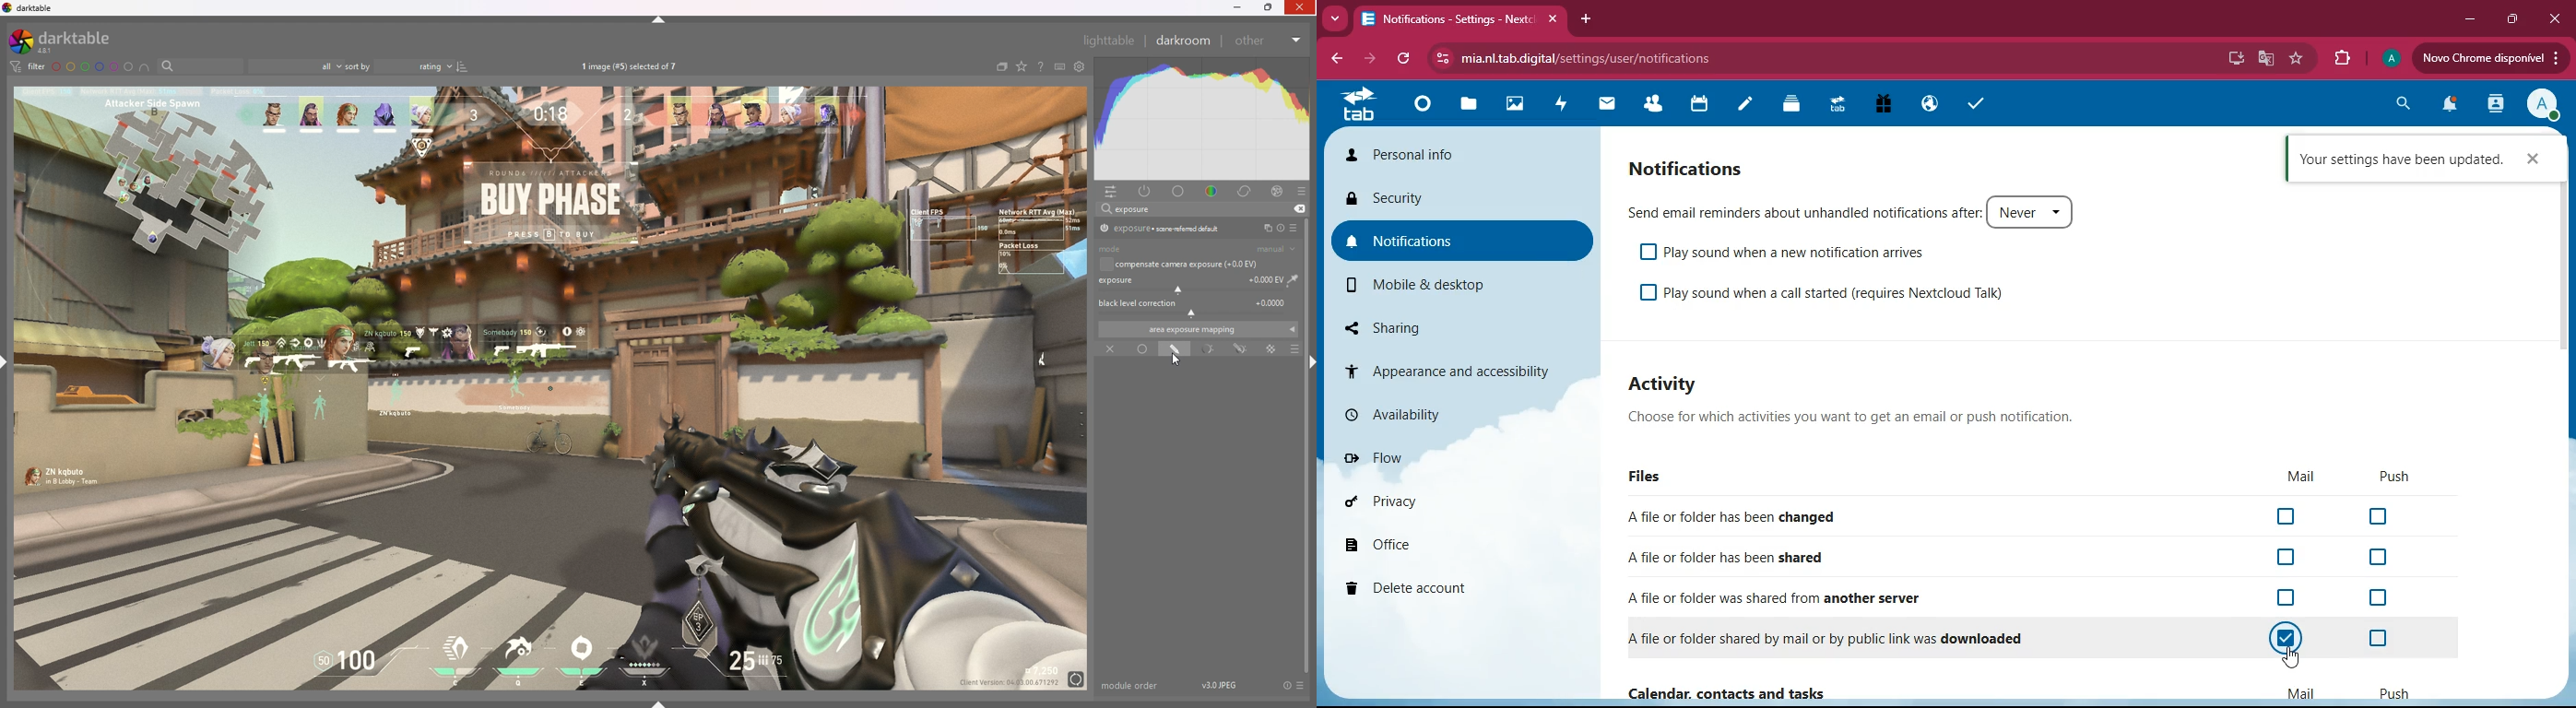  What do you see at coordinates (1791, 103) in the screenshot?
I see `layers` at bounding box center [1791, 103].